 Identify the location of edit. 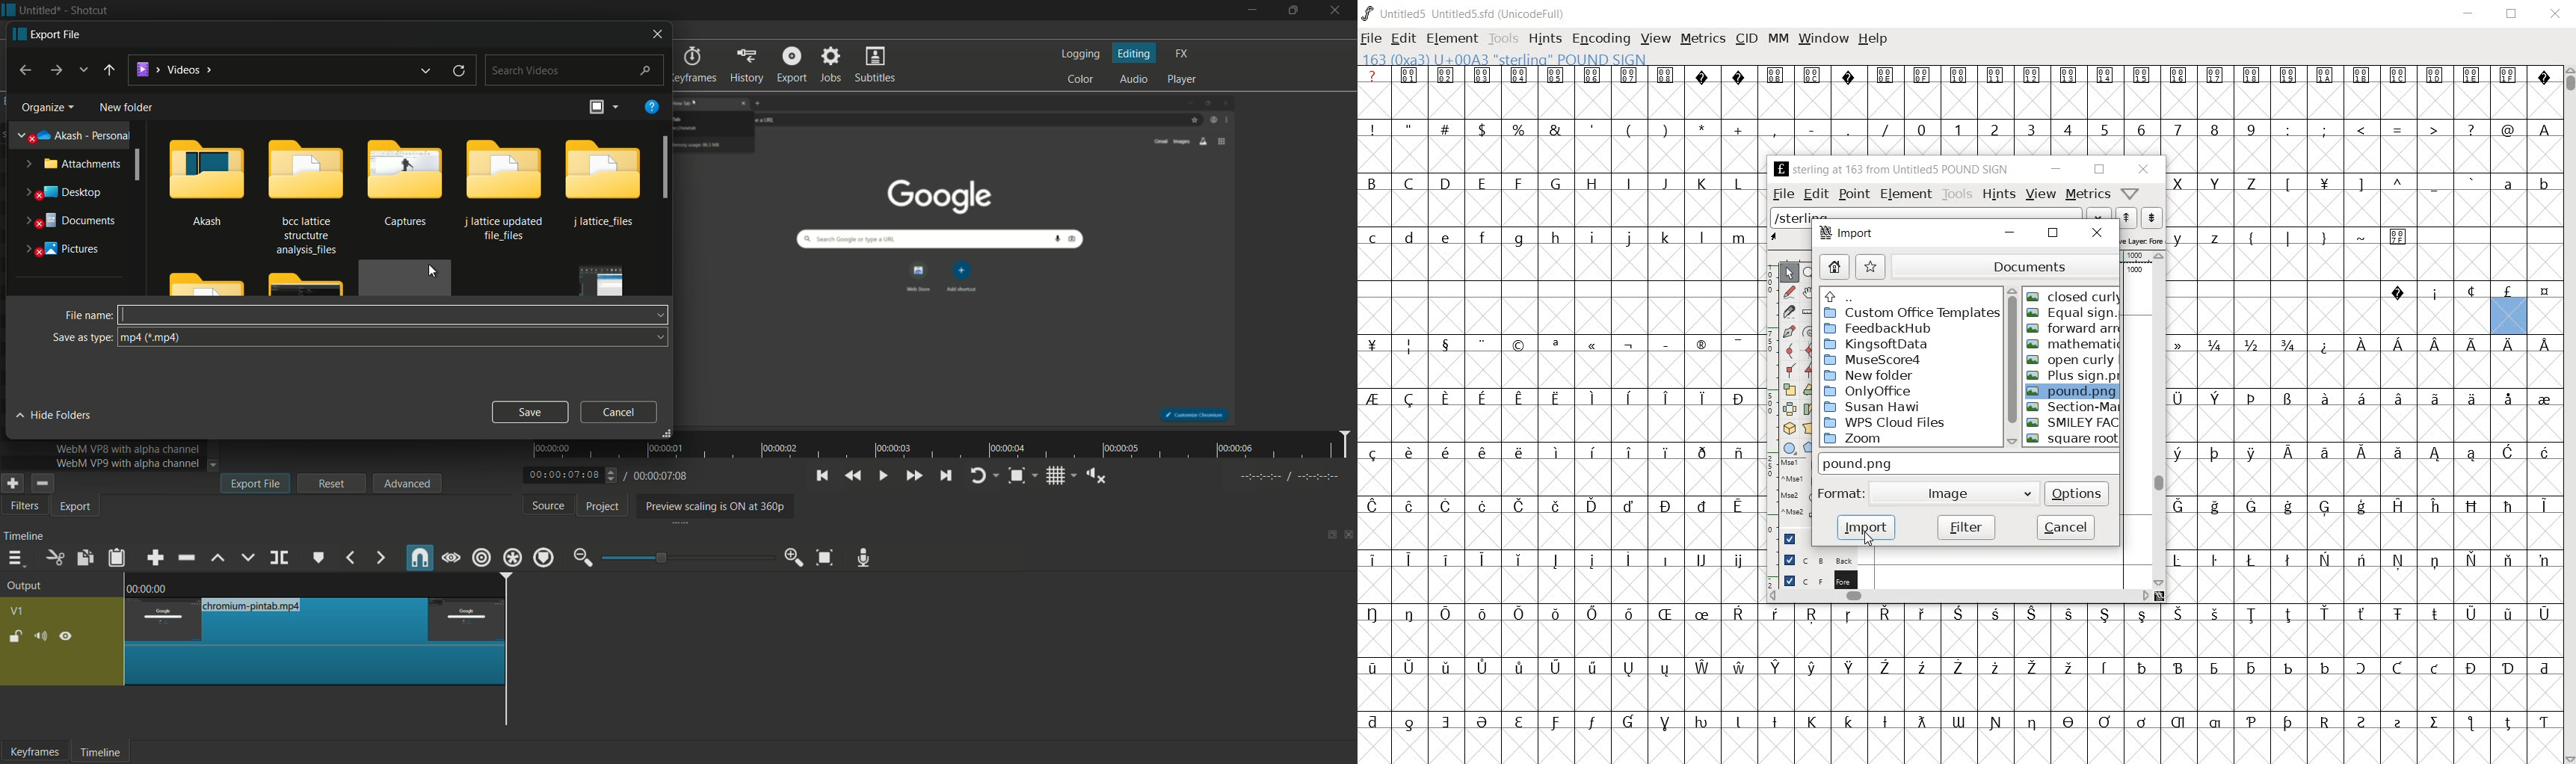
(1404, 40).